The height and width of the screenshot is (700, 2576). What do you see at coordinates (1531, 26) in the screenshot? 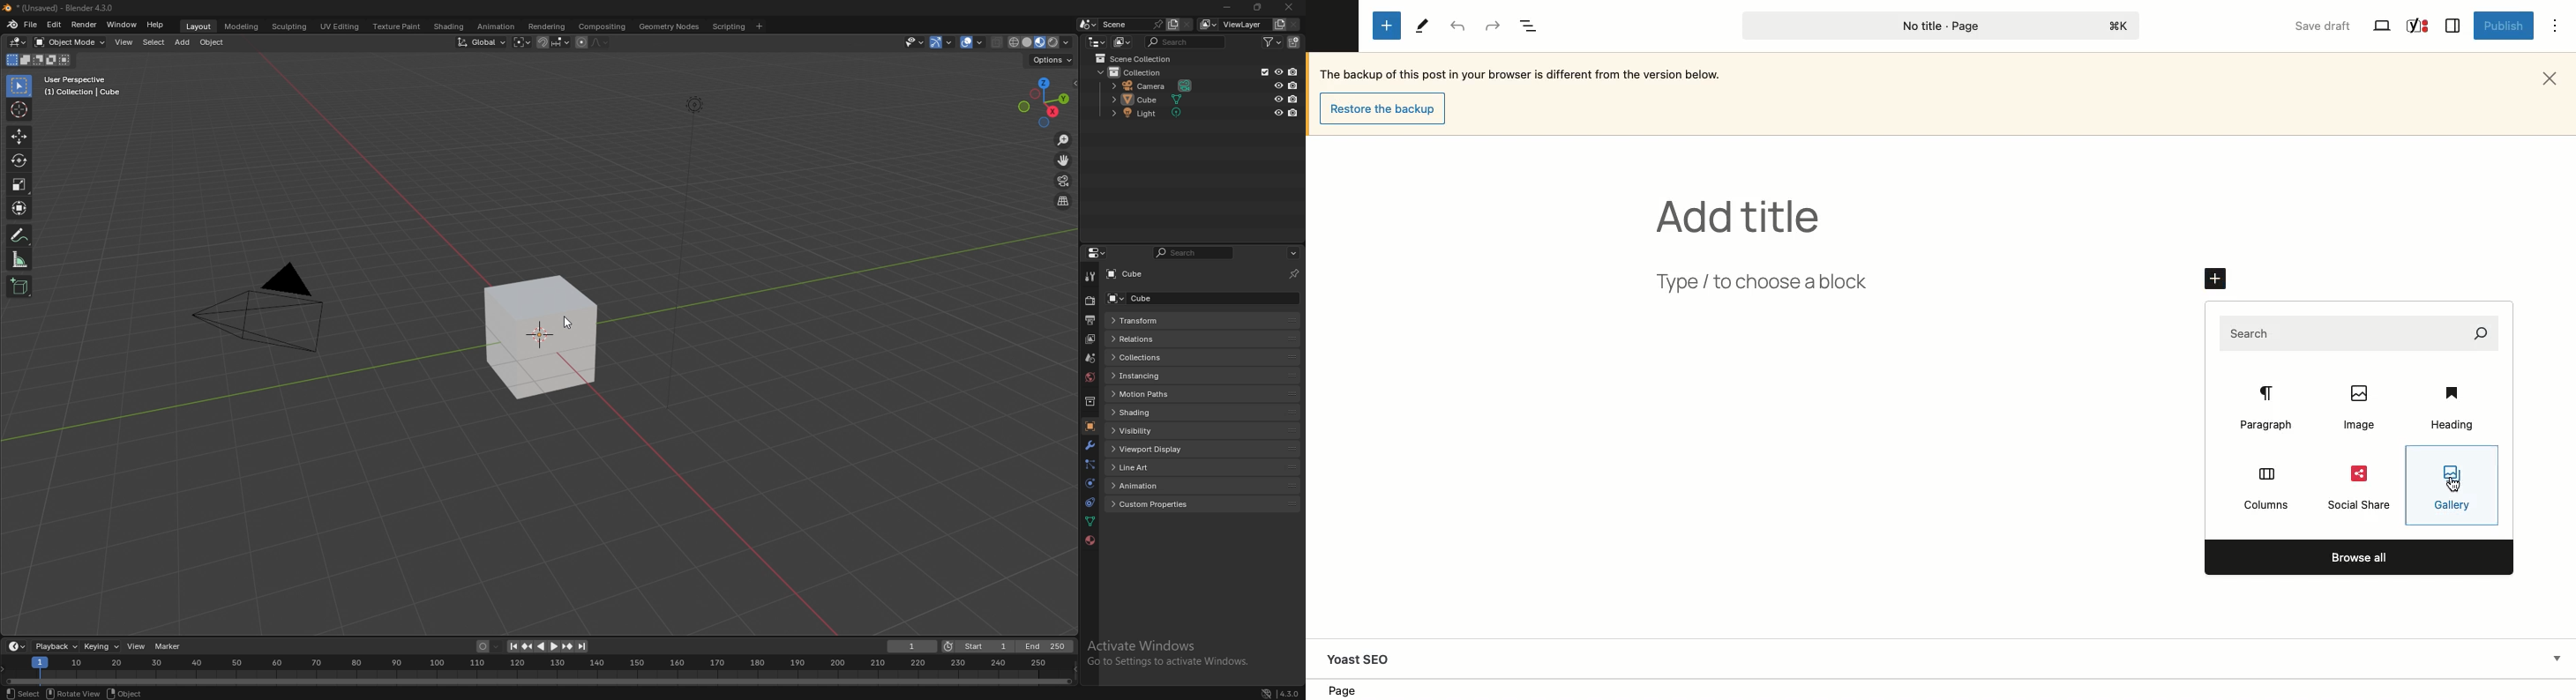
I see `Document overview` at bounding box center [1531, 26].